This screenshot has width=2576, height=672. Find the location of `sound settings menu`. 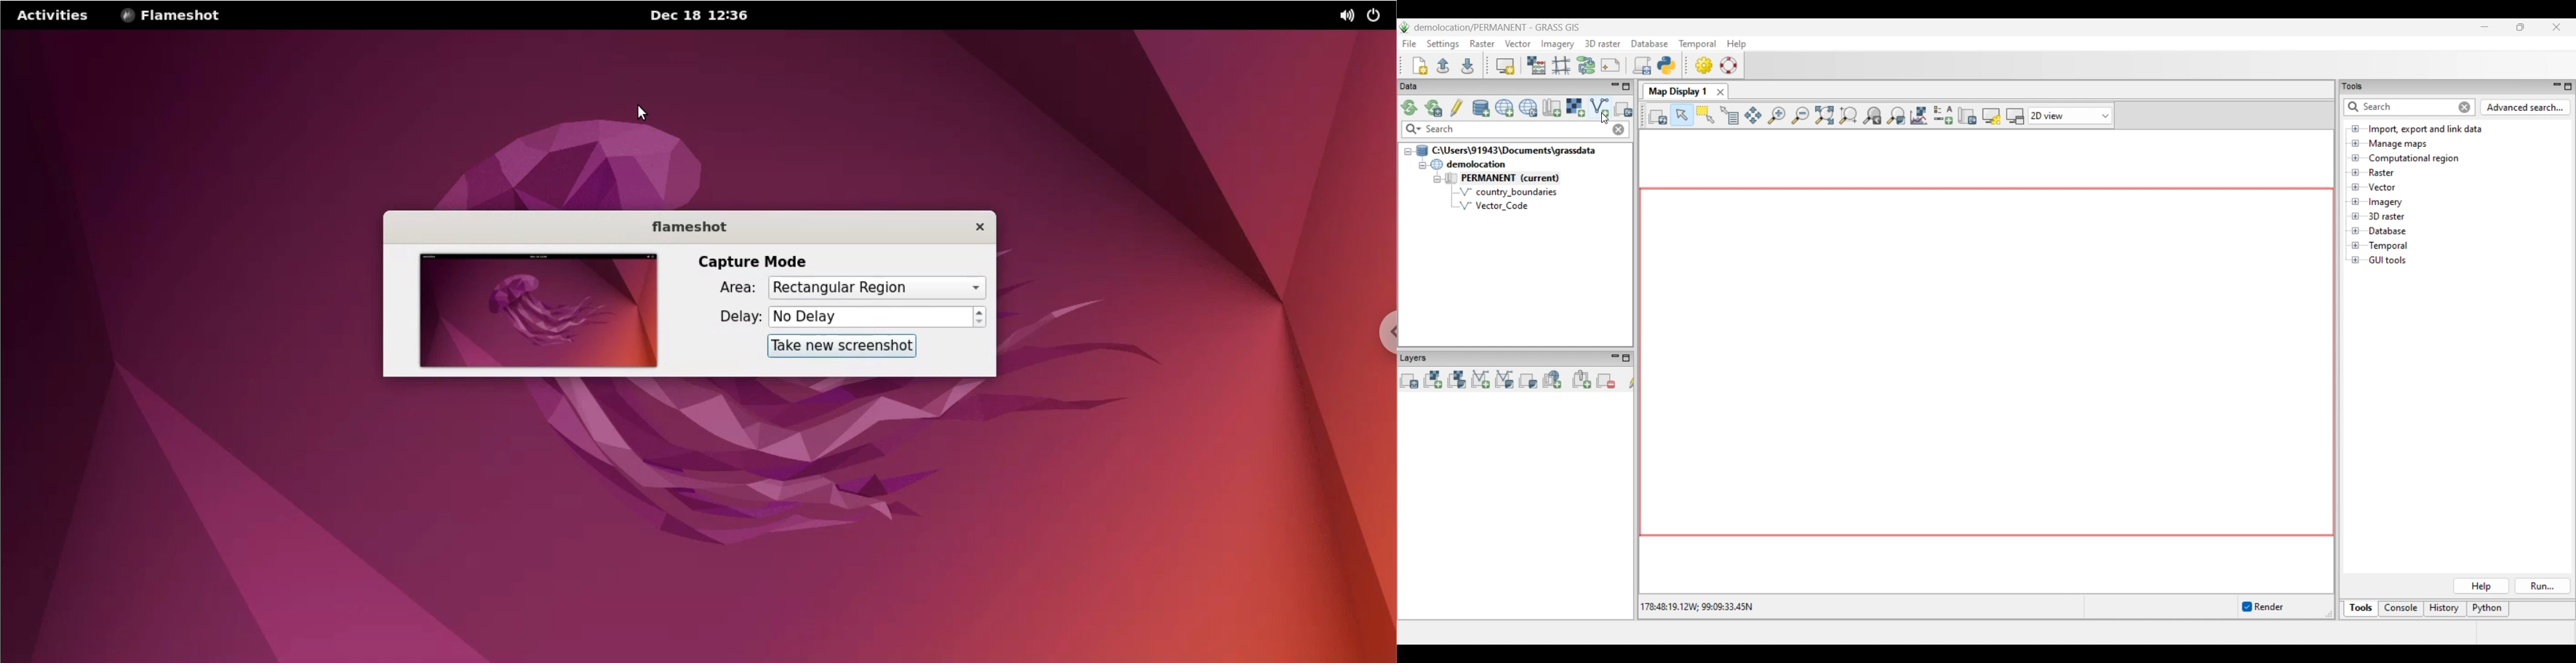

sound settings menu is located at coordinates (1335, 13).